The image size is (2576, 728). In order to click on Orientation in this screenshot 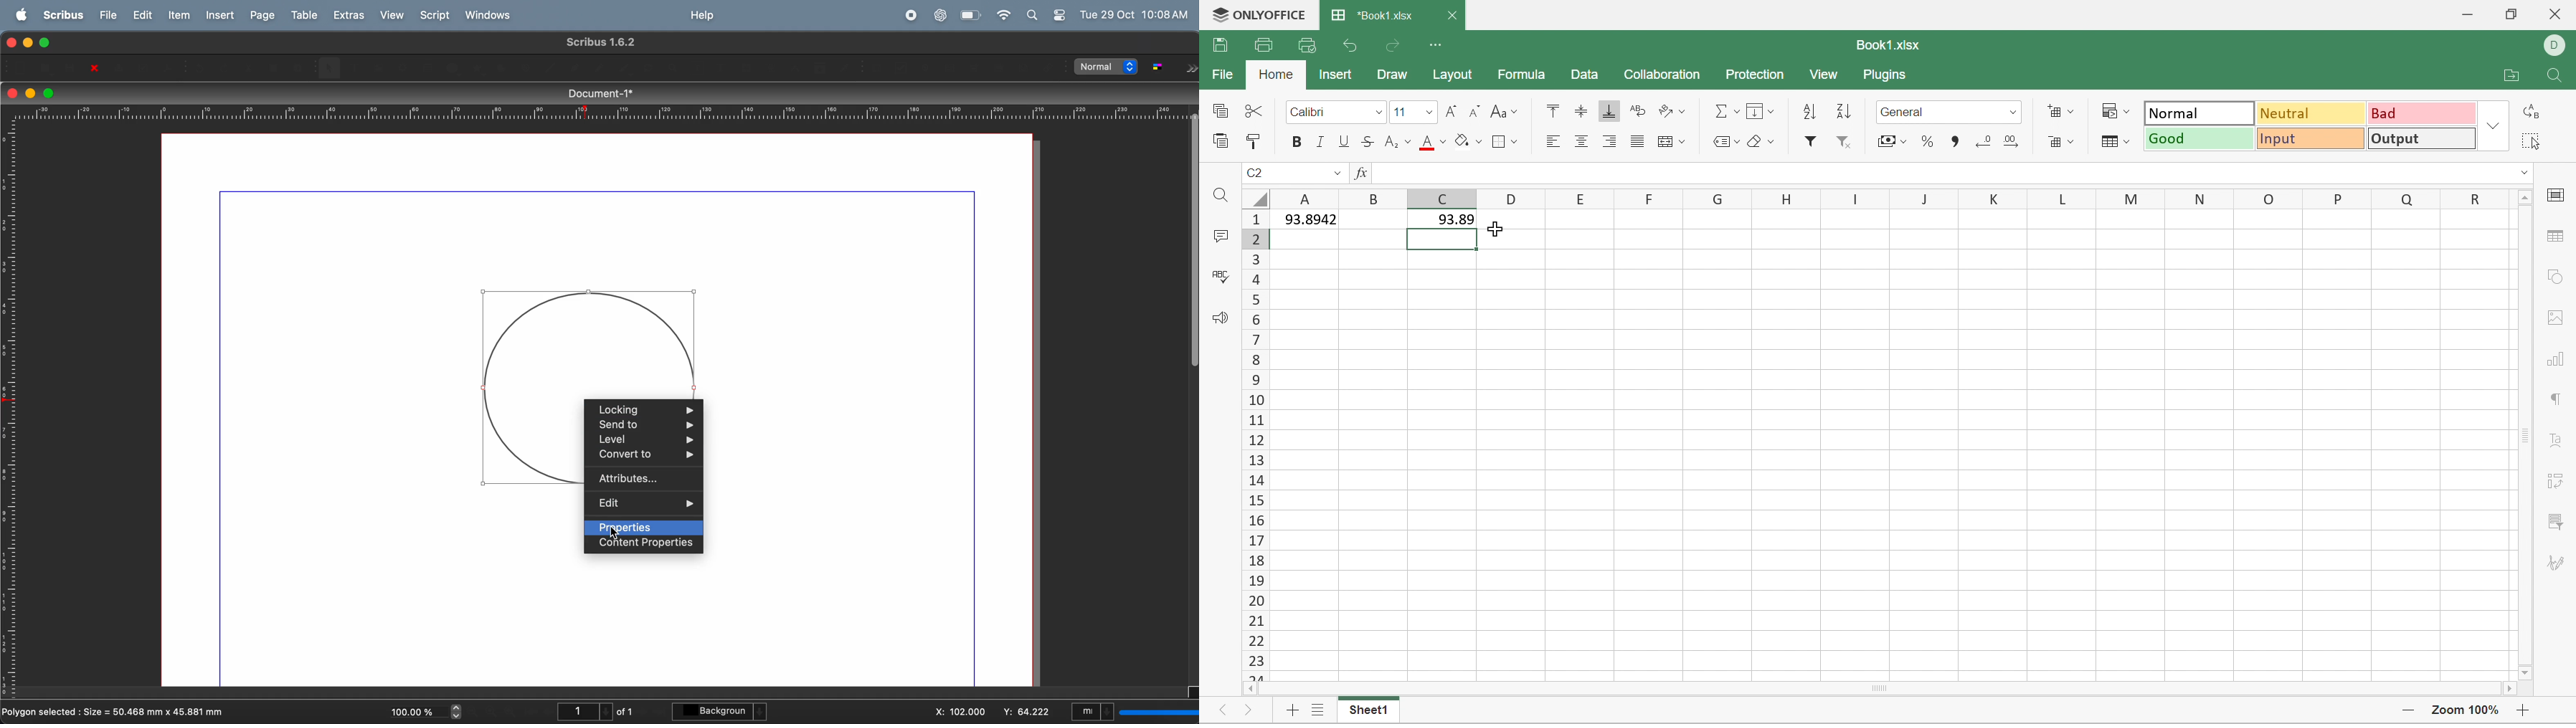, I will do `click(1668, 111)`.